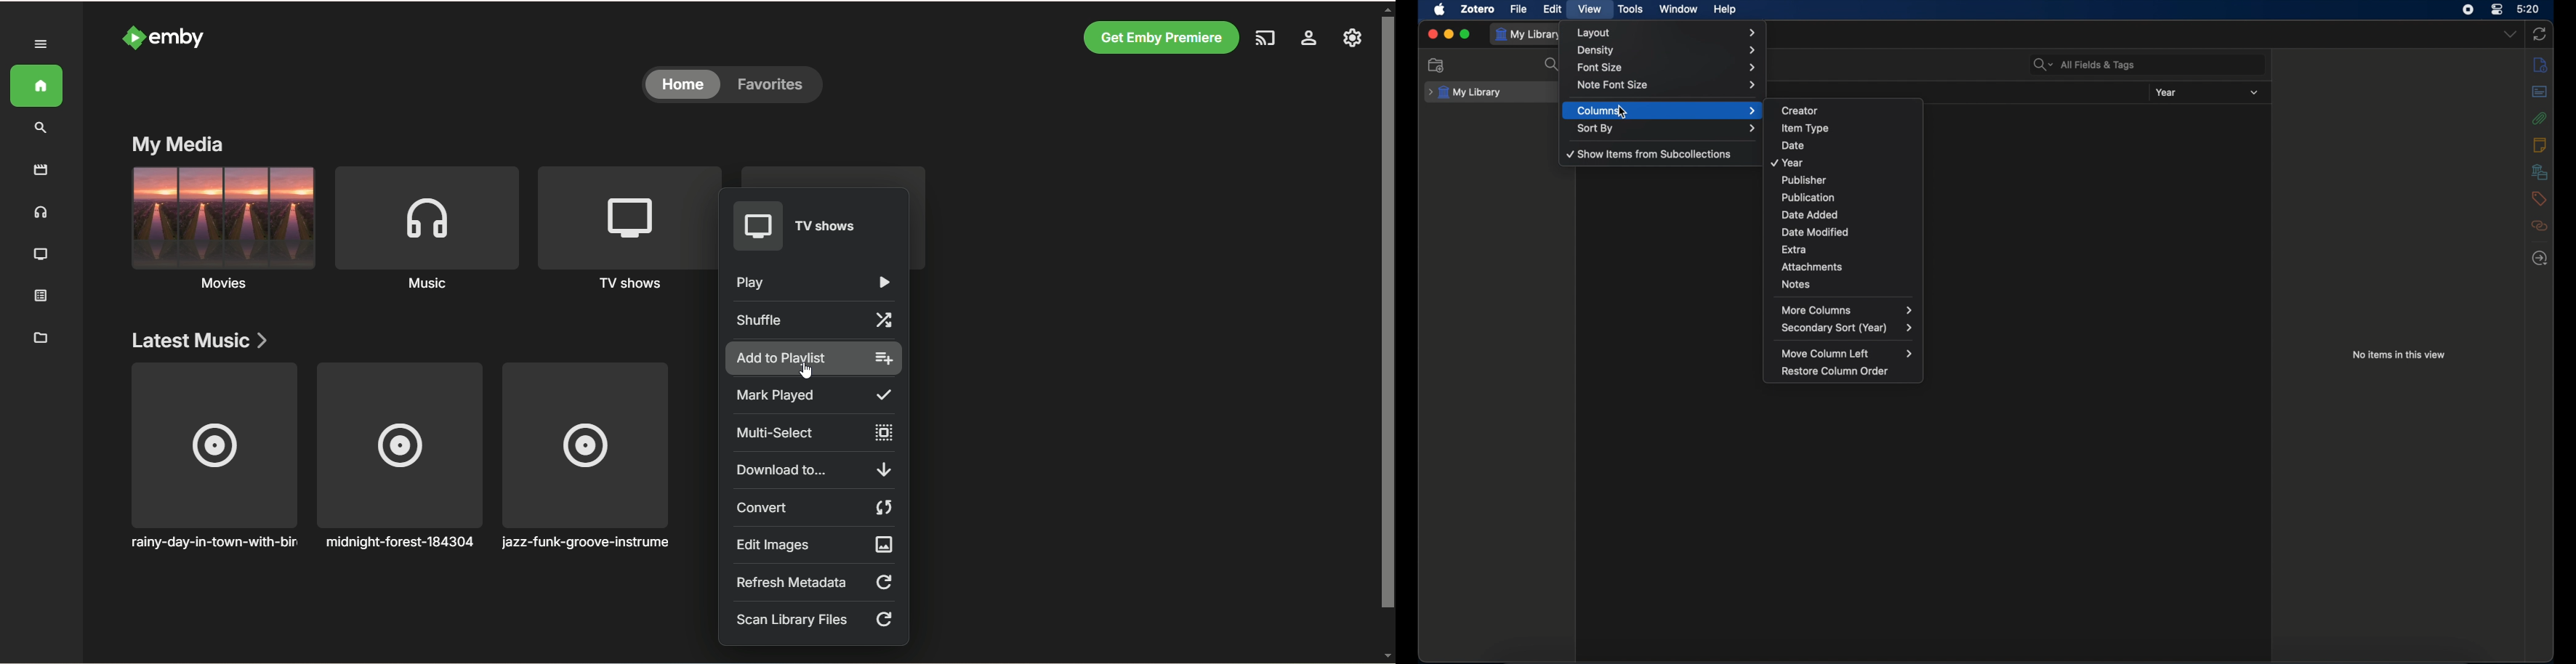  What do you see at coordinates (2085, 65) in the screenshot?
I see `search bar` at bounding box center [2085, 65].